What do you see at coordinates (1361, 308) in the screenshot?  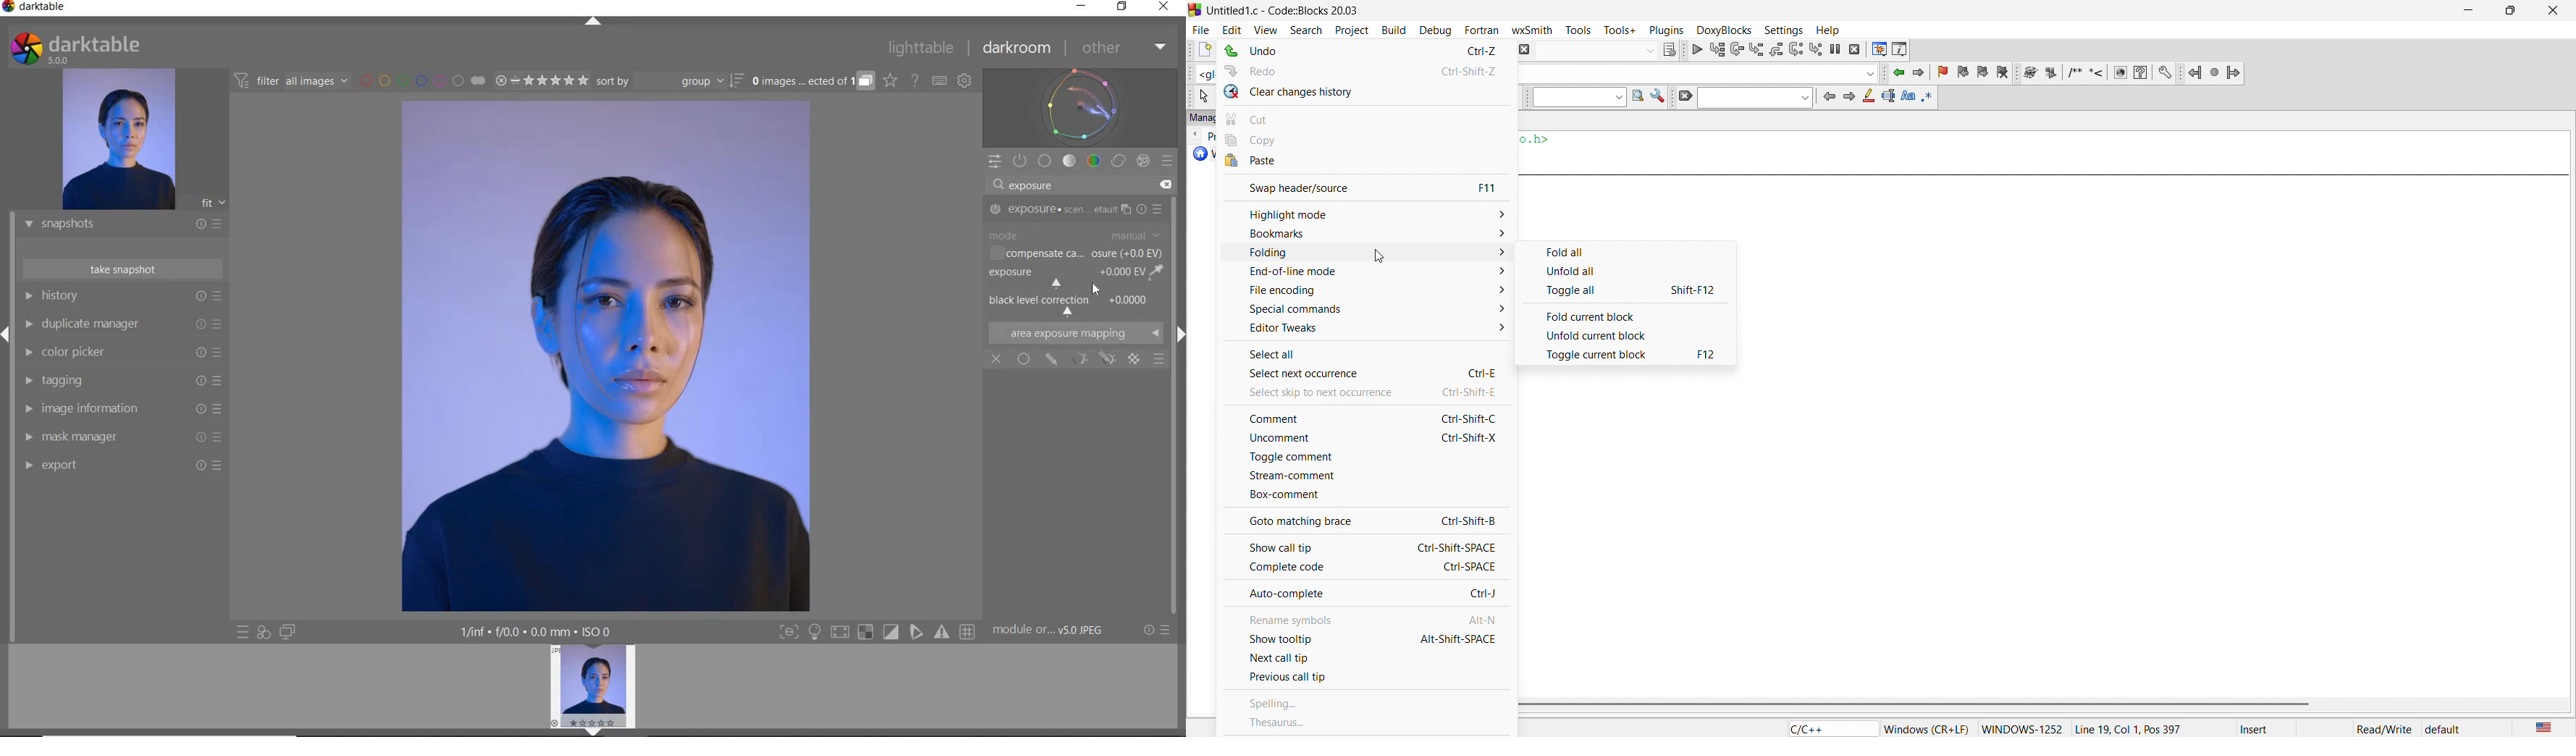 I see `special commands` at bounding box center [1361, 308].